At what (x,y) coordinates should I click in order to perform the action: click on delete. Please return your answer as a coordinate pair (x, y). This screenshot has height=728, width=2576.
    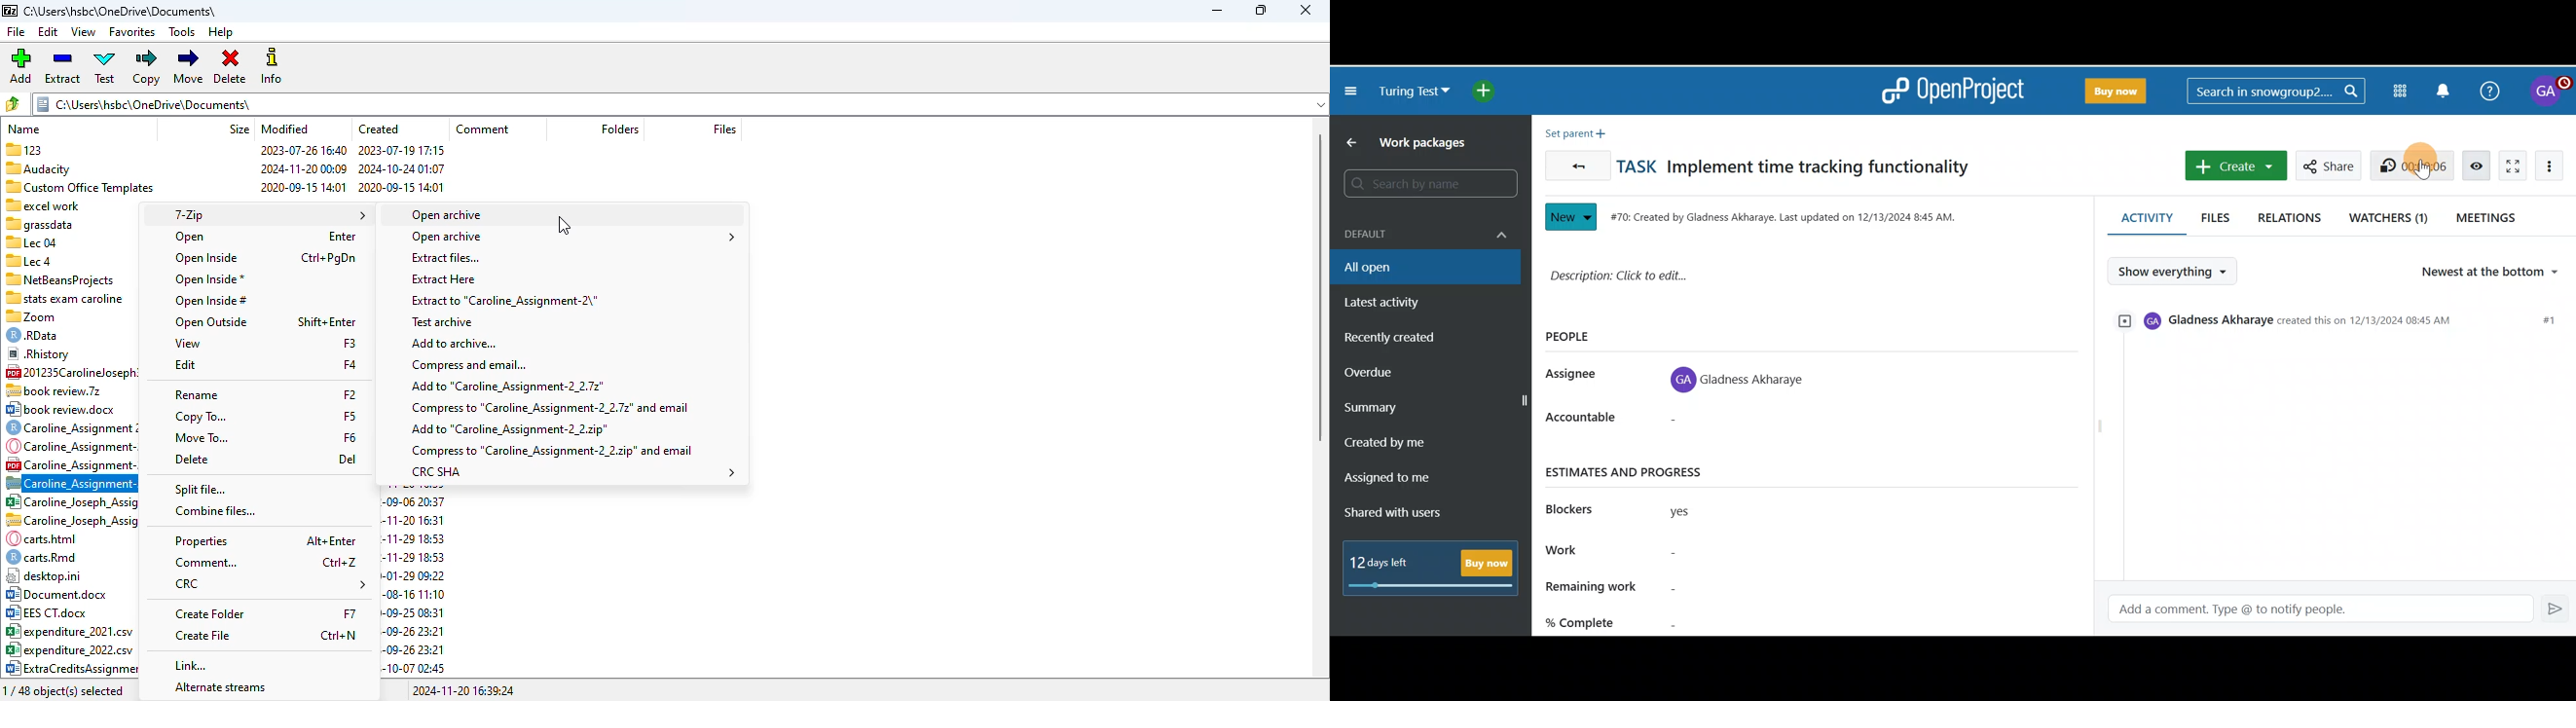
    Looking at the image, I should click on (191, 460).